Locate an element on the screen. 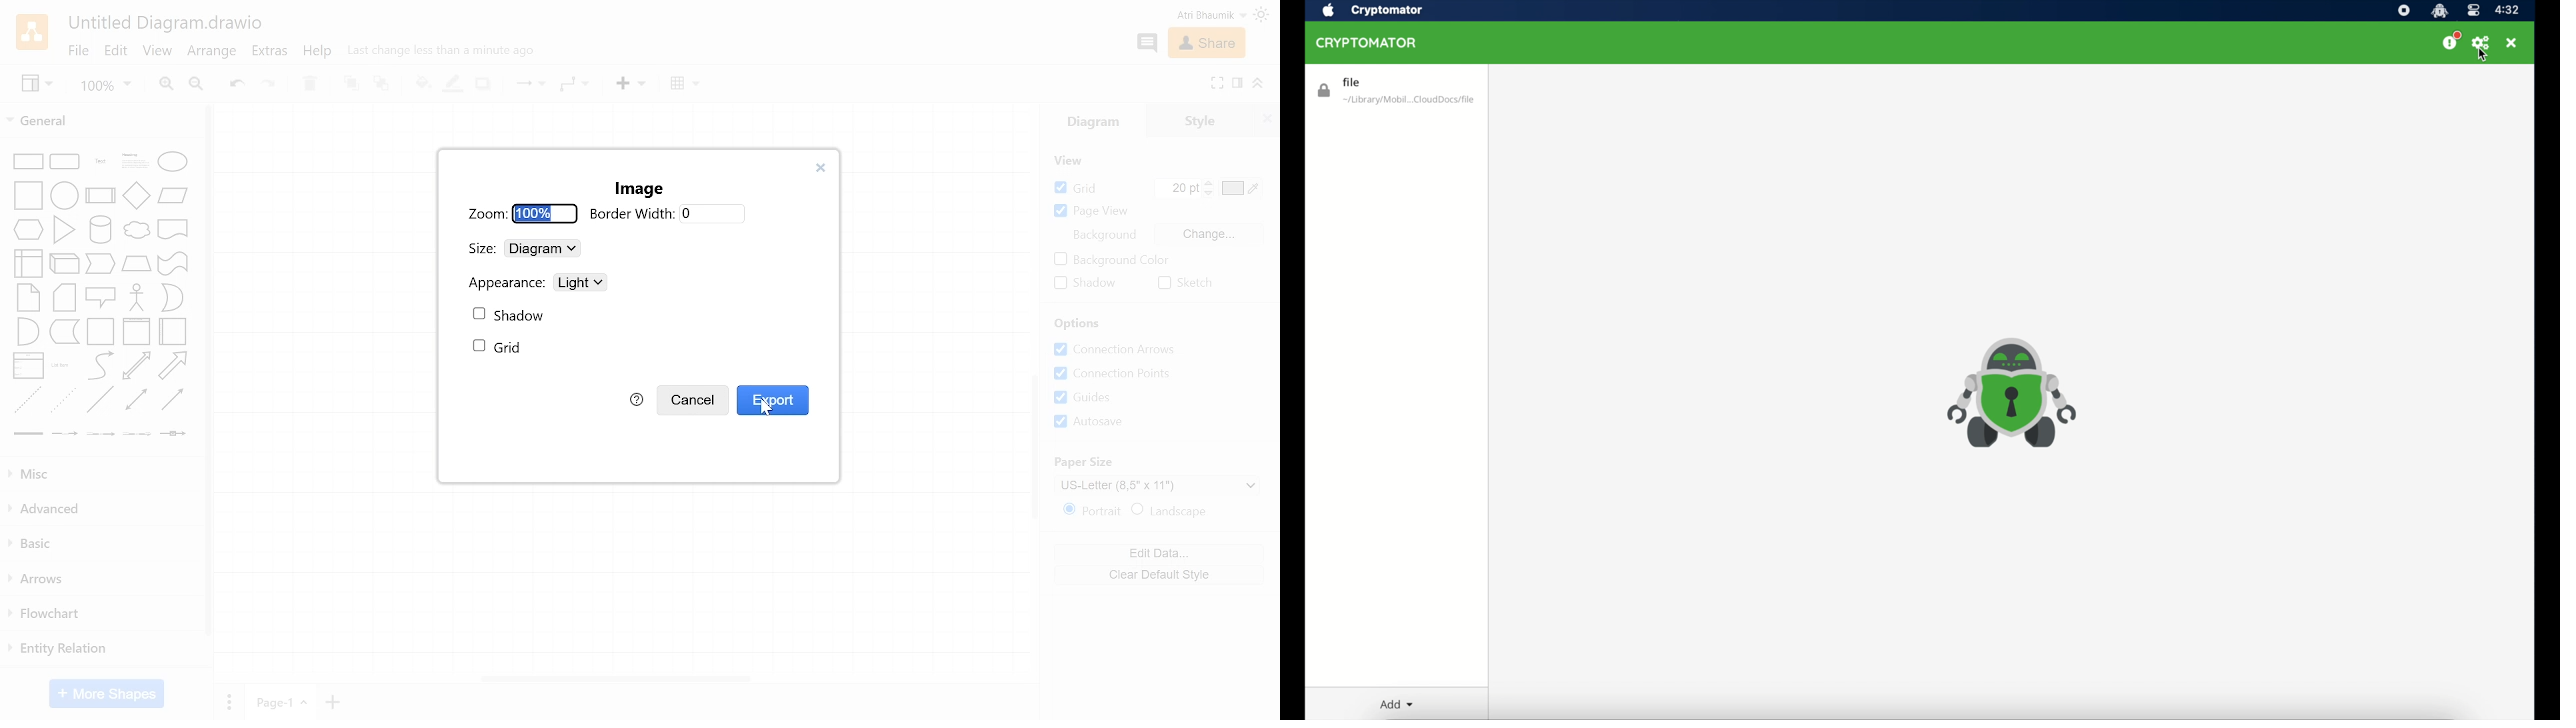  Basic is located at coordinates (29, 542).